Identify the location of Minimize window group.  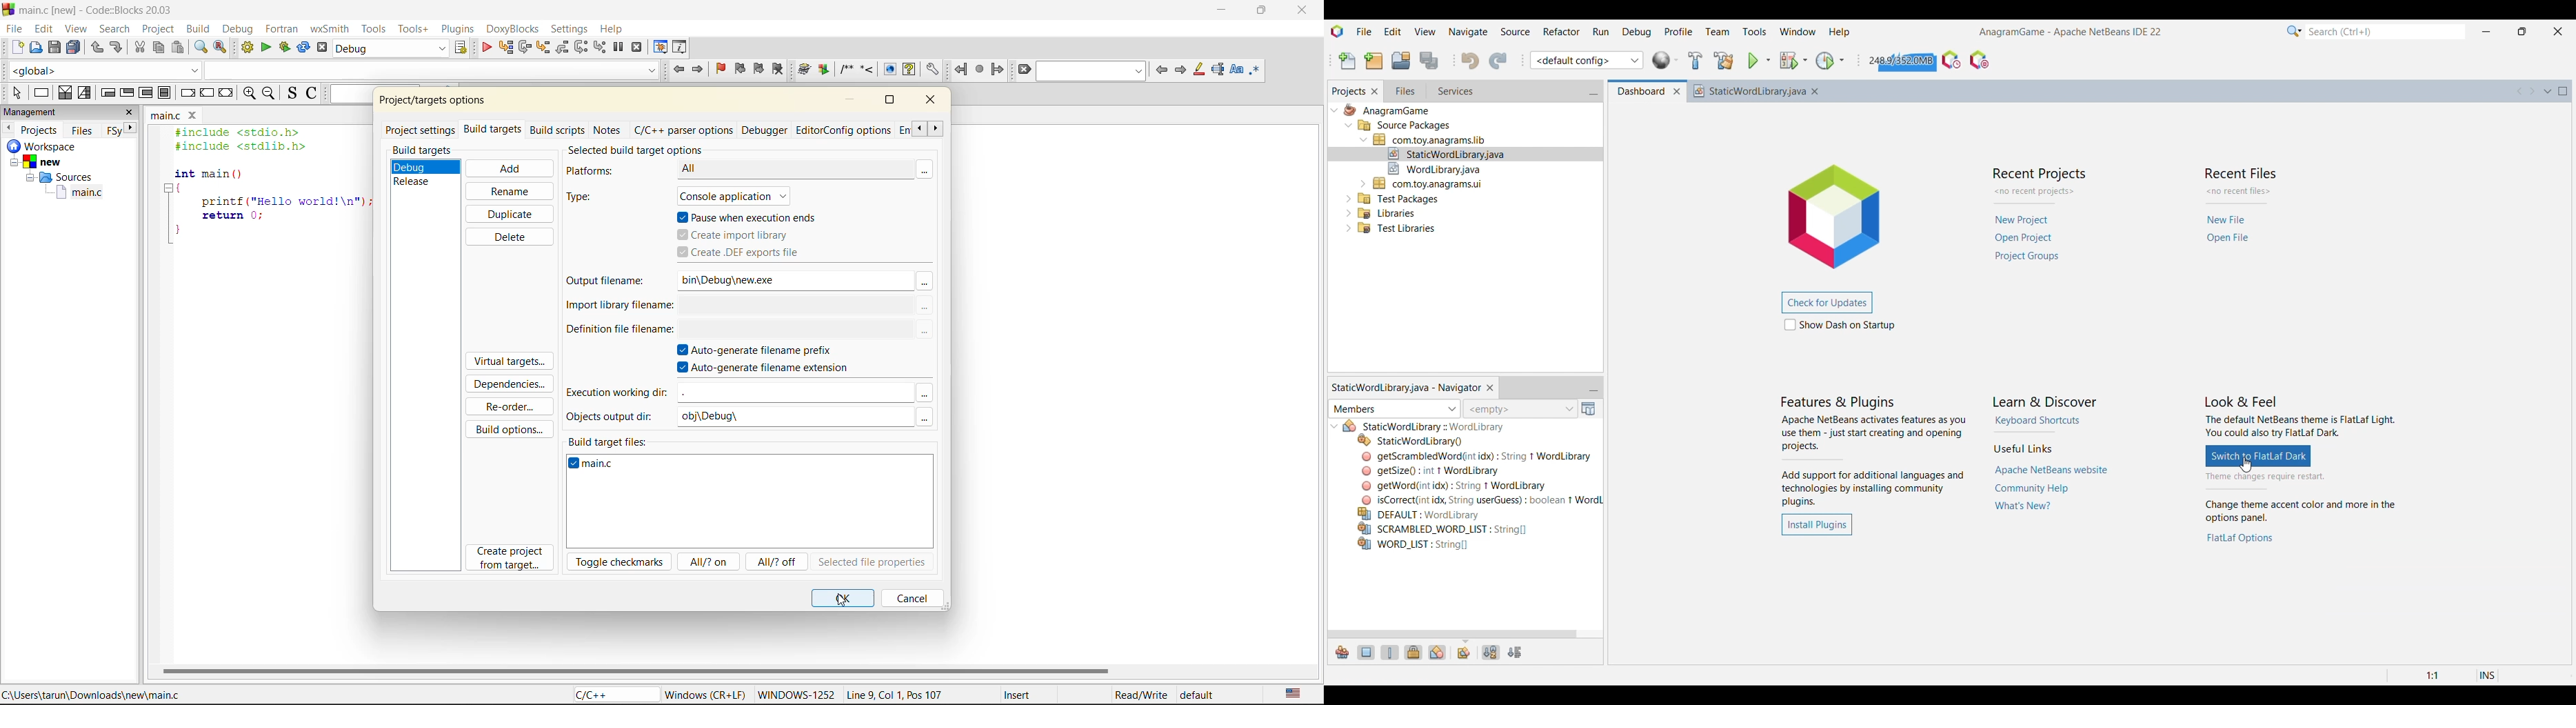
(1593, 92).